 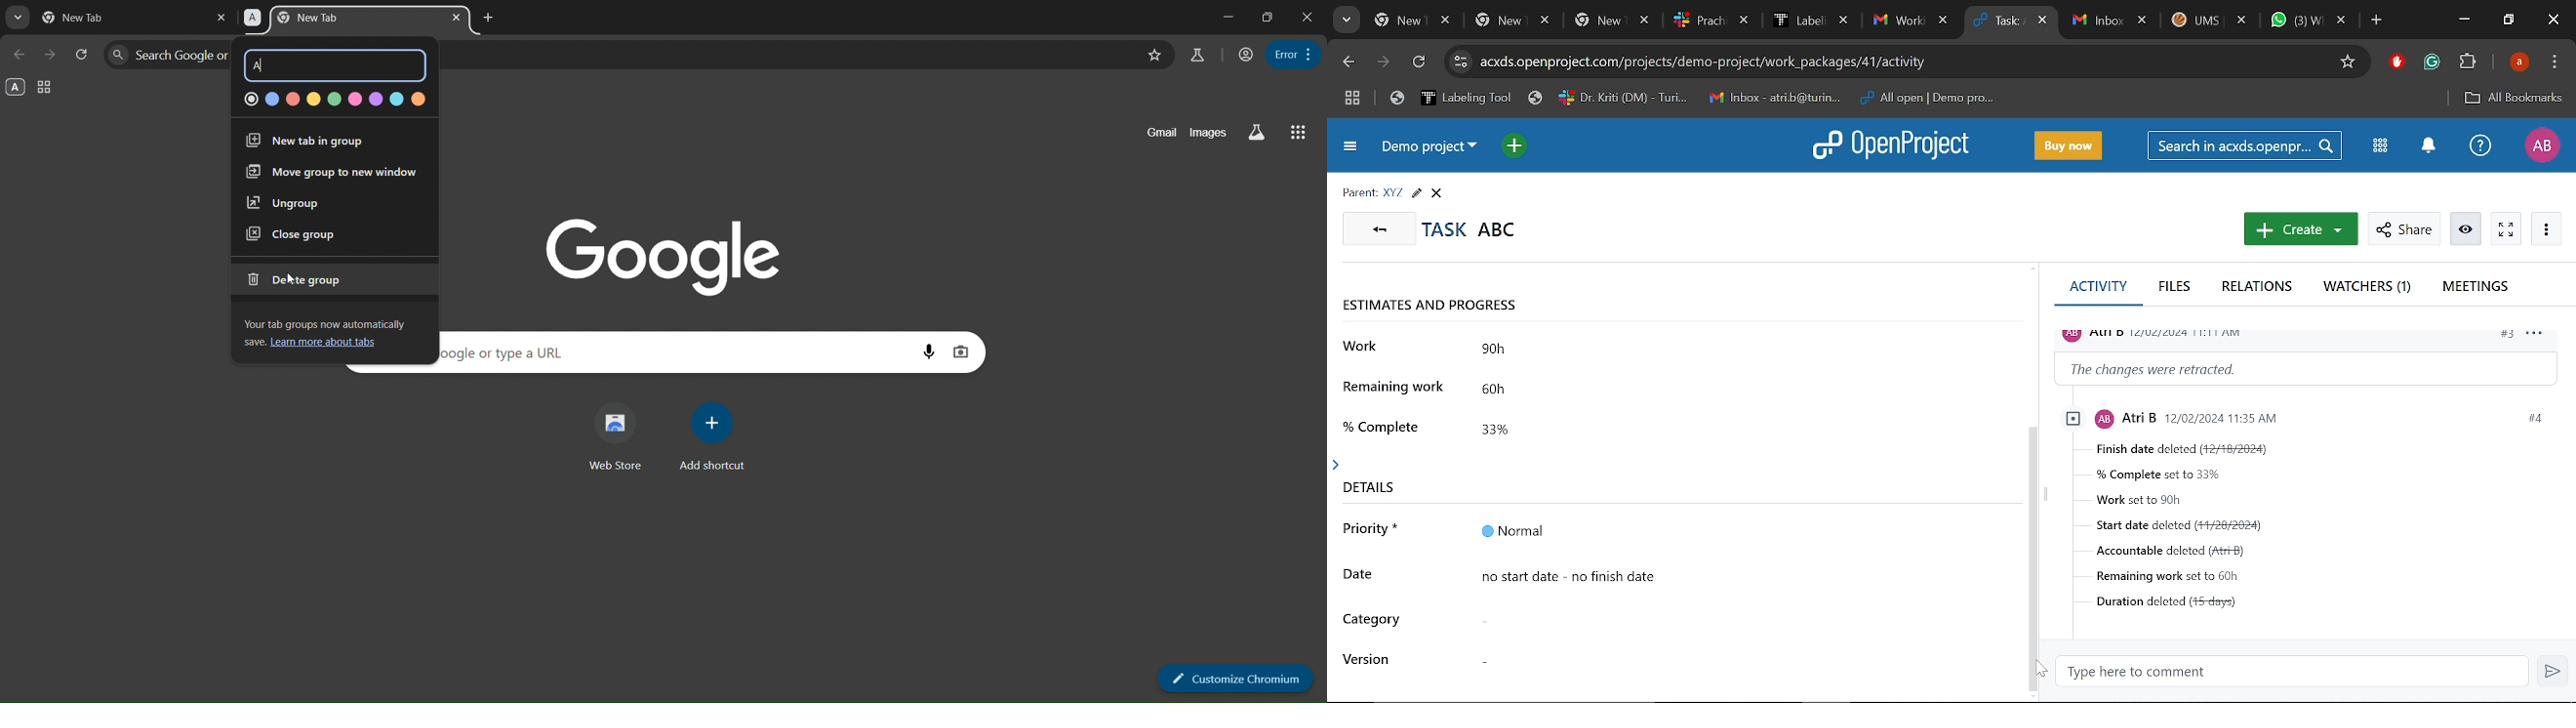 What do you see at coordinates (2468, 229) in the screenshot?
I see `Unwatch work package` at bounding box center [2468, 229].